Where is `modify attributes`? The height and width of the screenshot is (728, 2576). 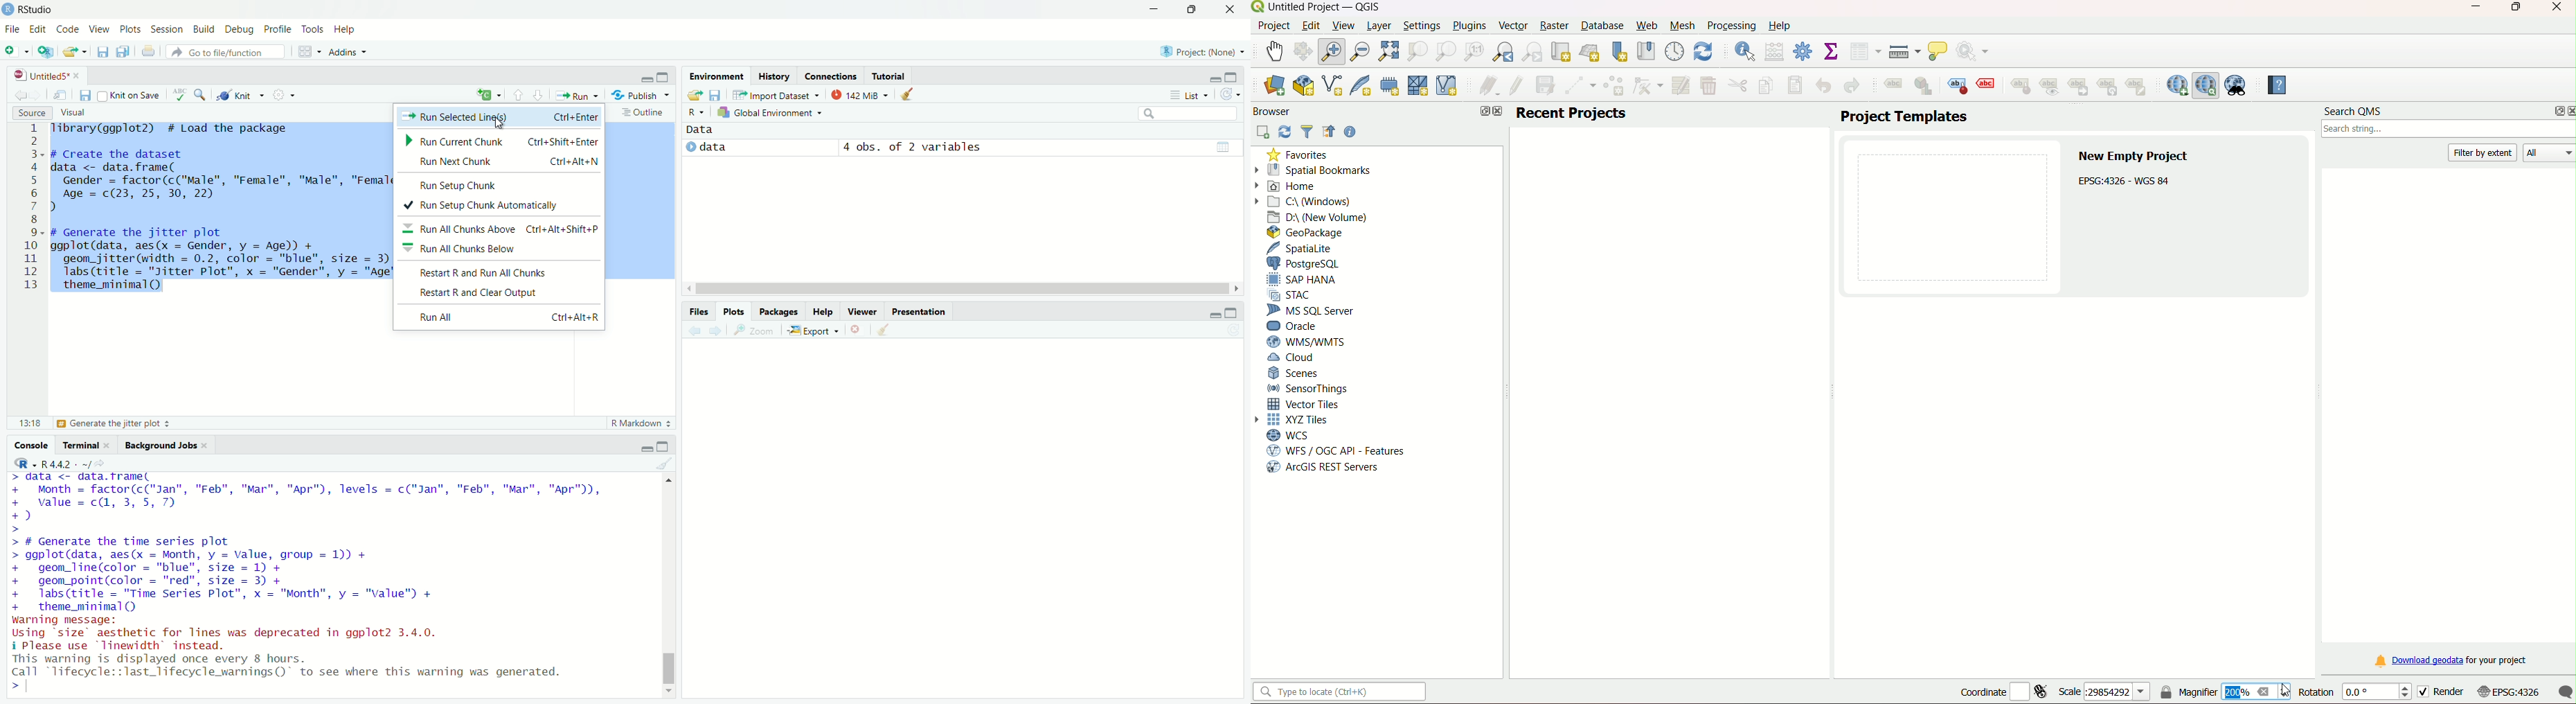 modify attributes is located at coordinates (1681, 85).